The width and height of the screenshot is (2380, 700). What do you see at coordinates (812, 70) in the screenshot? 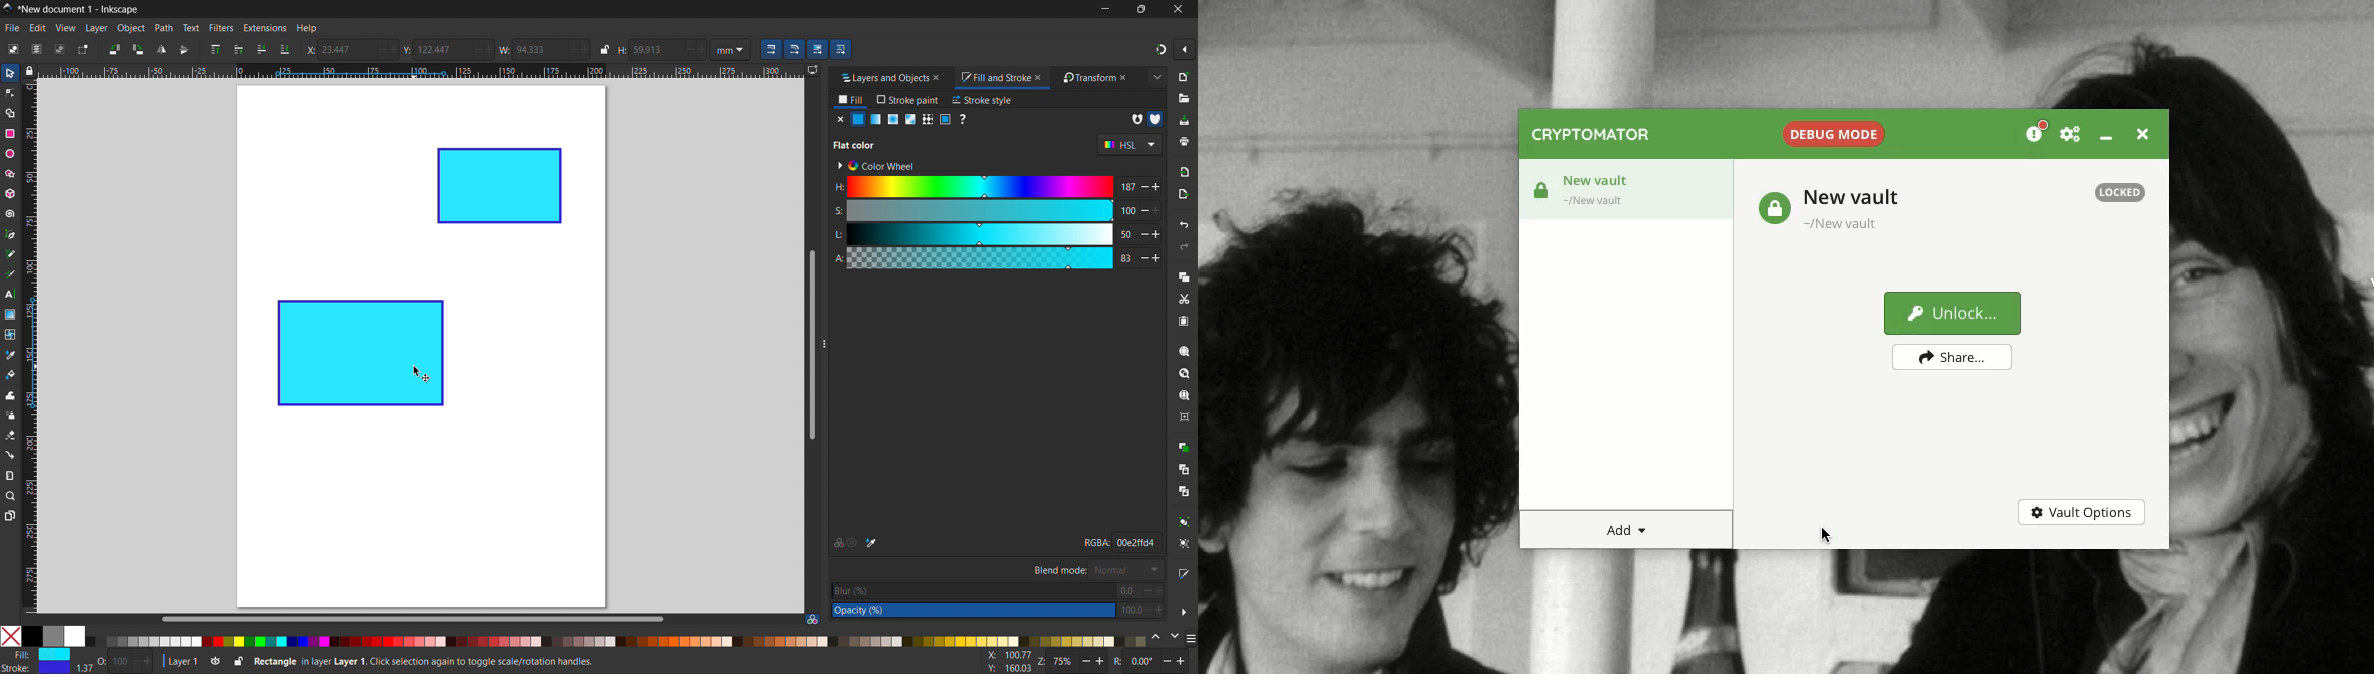
I see `displayy options` at bounding box center [812, 70].